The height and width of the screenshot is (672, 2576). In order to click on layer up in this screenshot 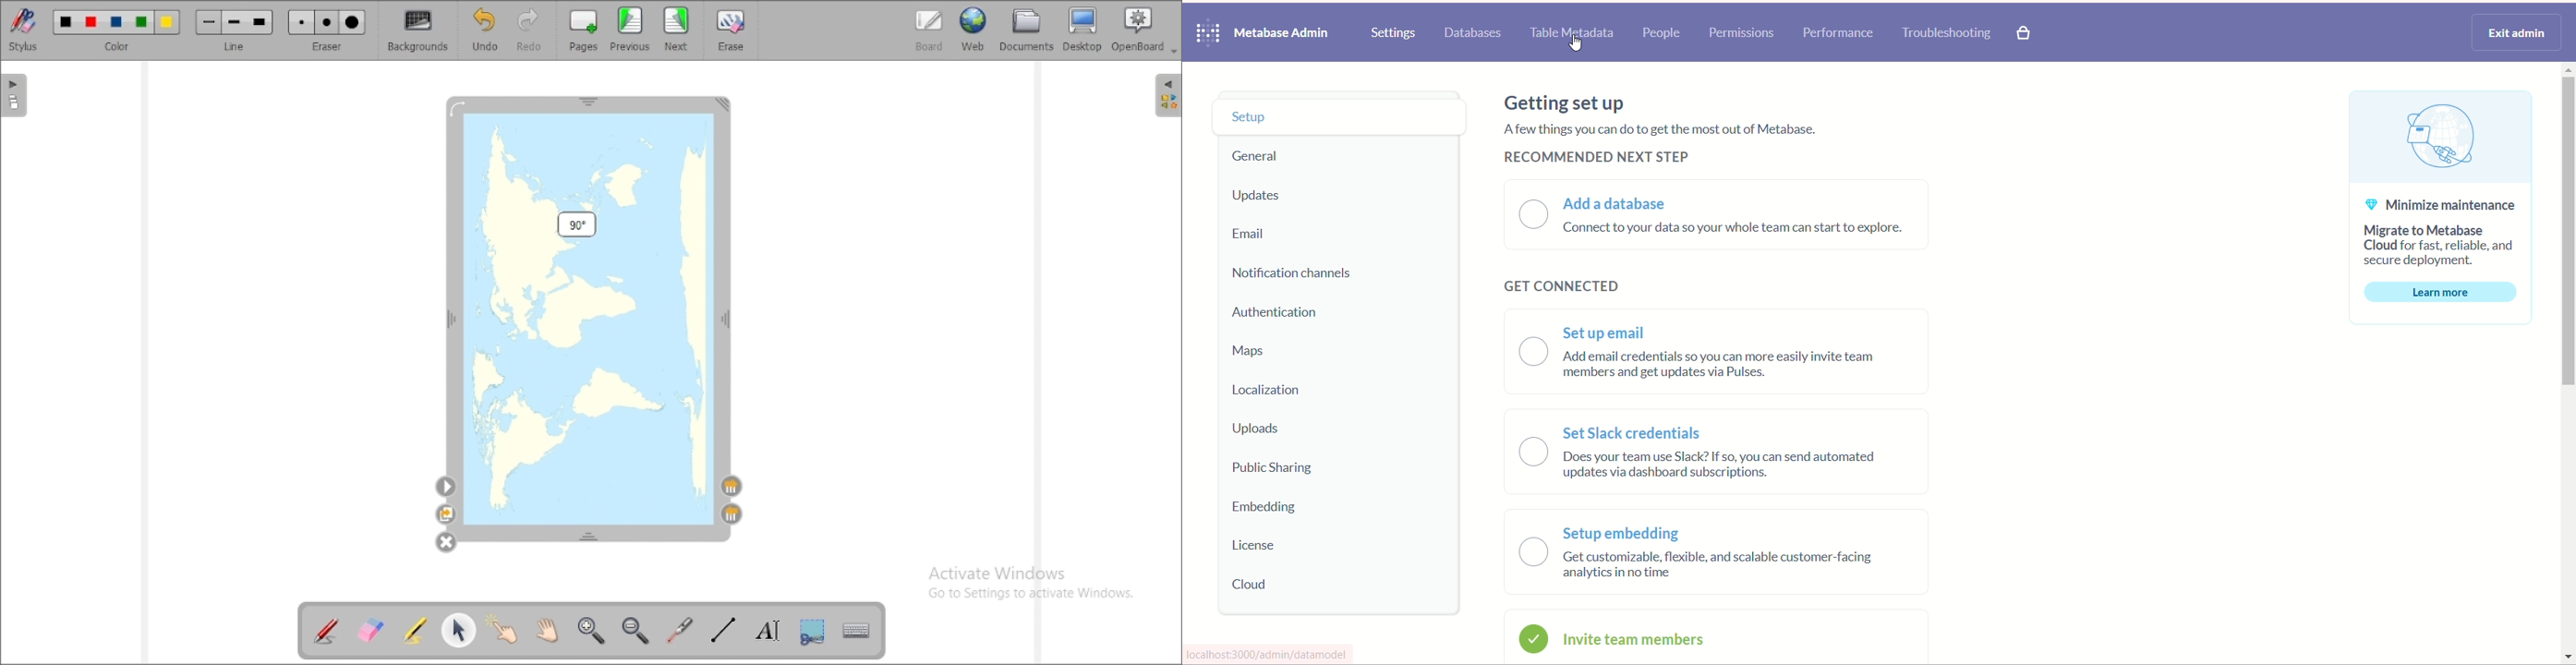, I will do `click(732, 514)`.